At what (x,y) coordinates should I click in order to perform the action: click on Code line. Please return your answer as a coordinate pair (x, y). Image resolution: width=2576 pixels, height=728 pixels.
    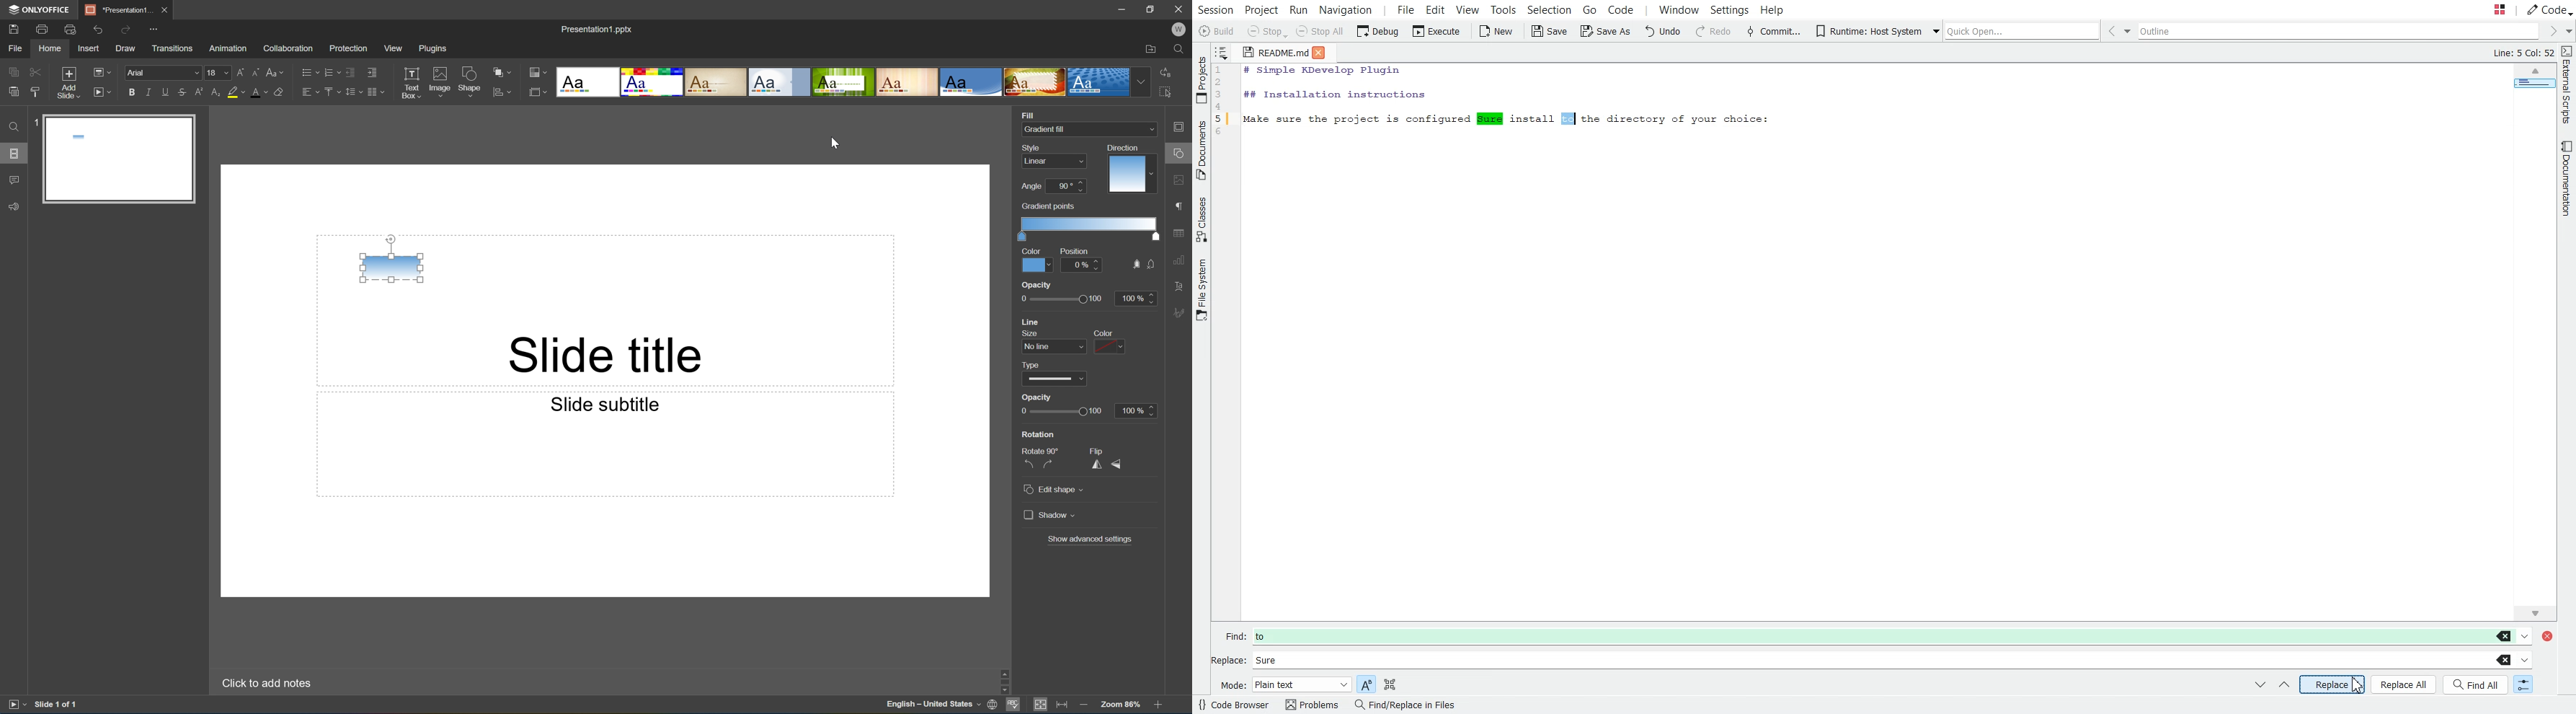
    Looking at the image, I should click on (1224, 104).